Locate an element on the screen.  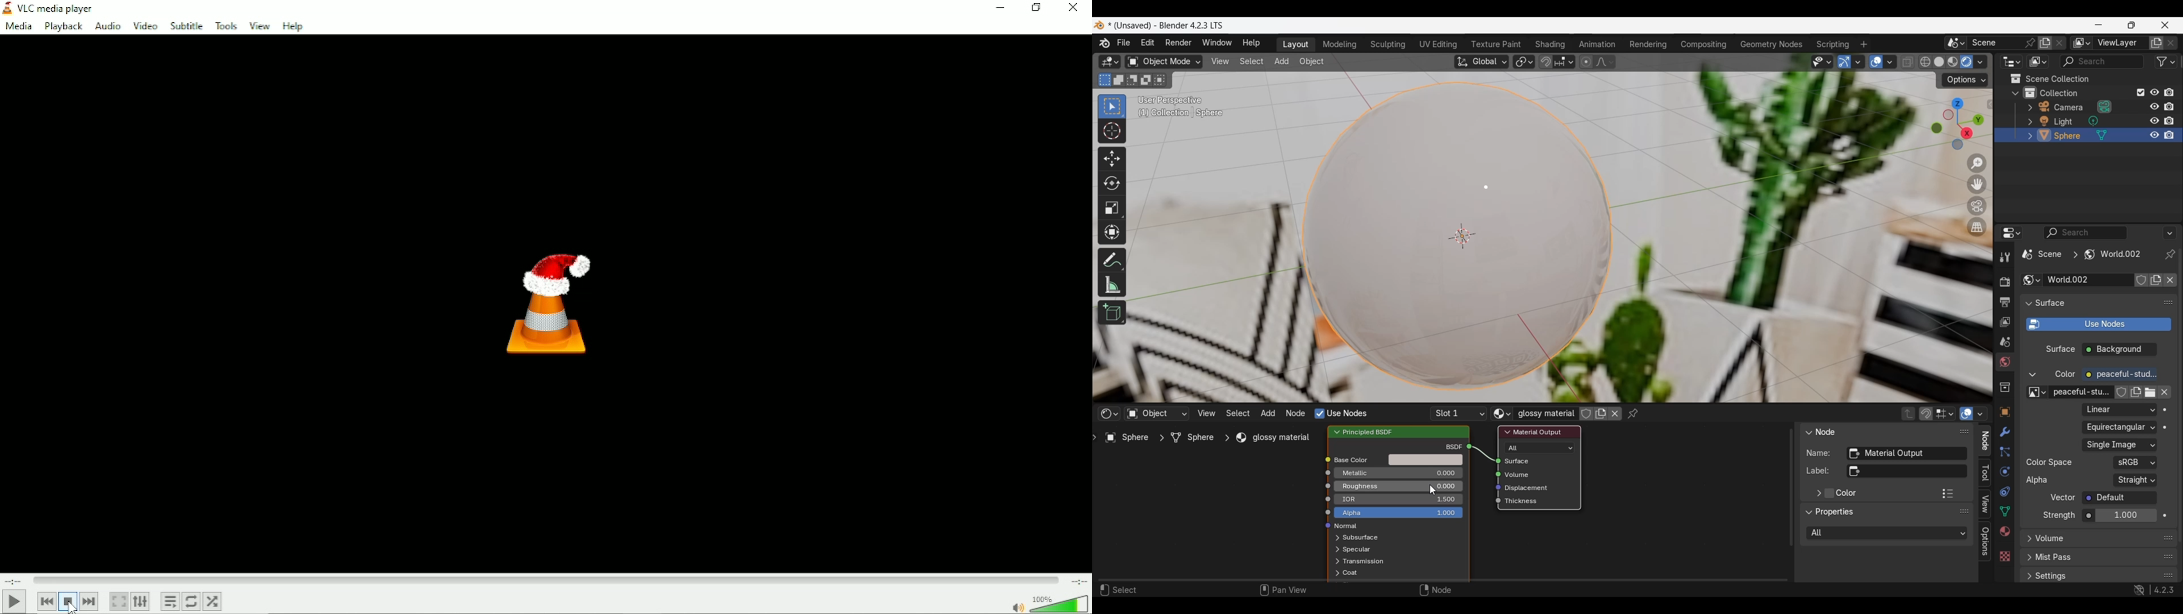
expand respective scenes is located at coordinates (1334, 574).